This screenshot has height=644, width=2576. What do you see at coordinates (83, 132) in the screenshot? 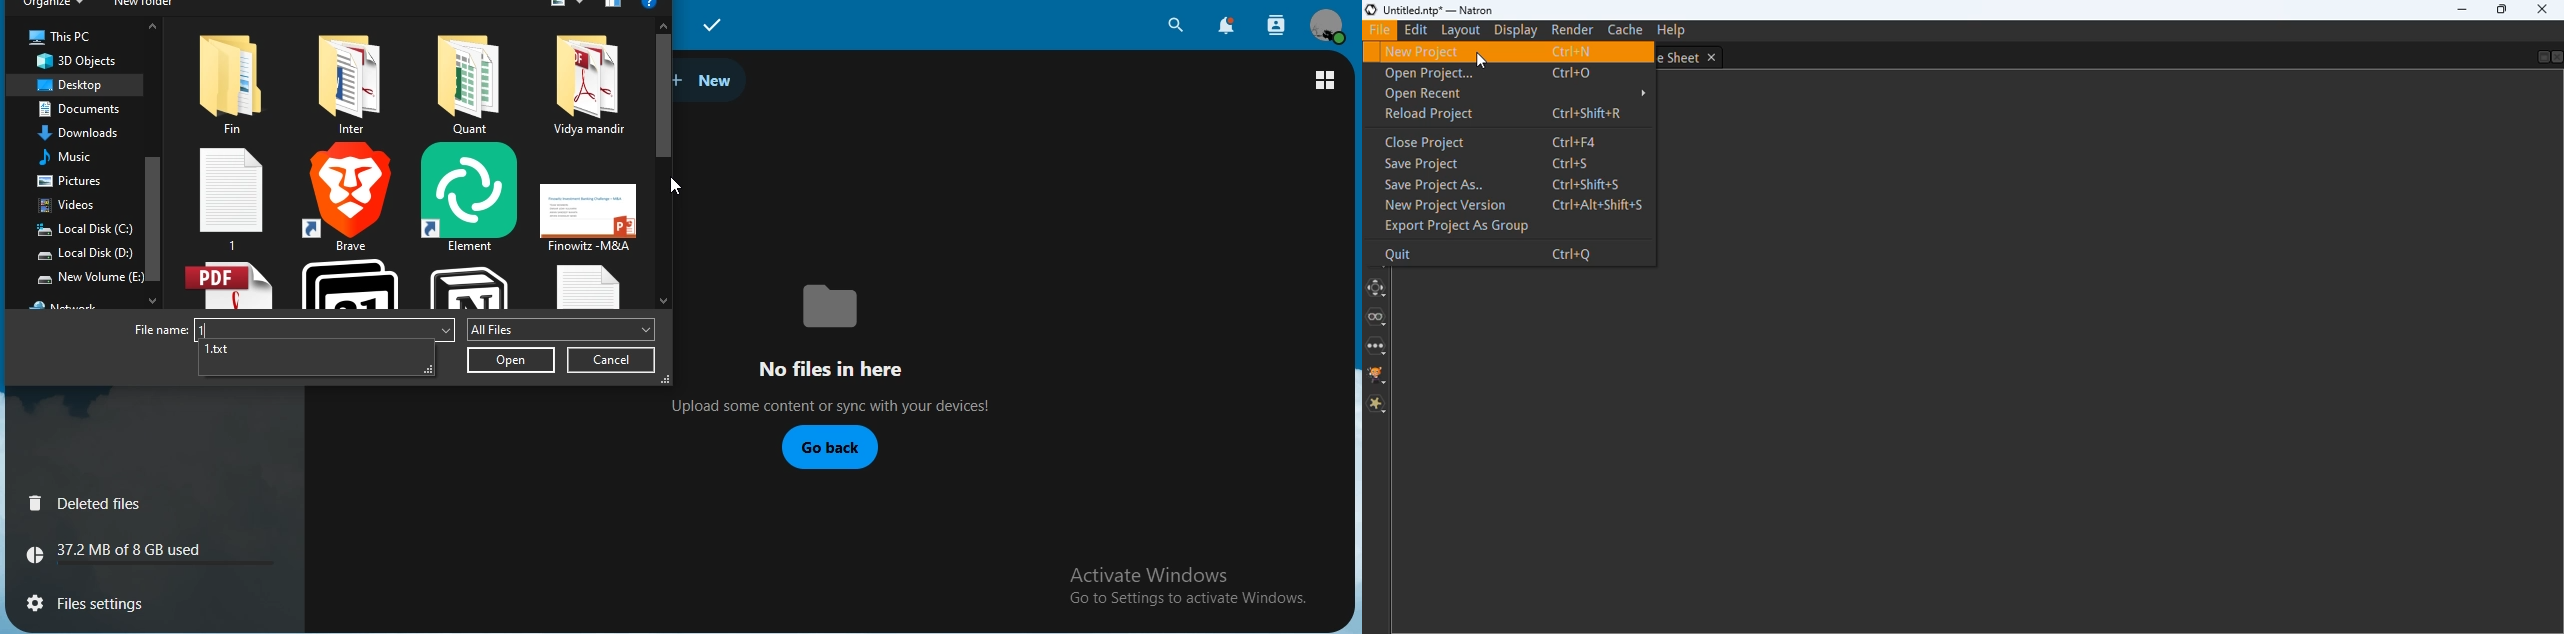
I see `downloads` at bounding box center [83, 132].